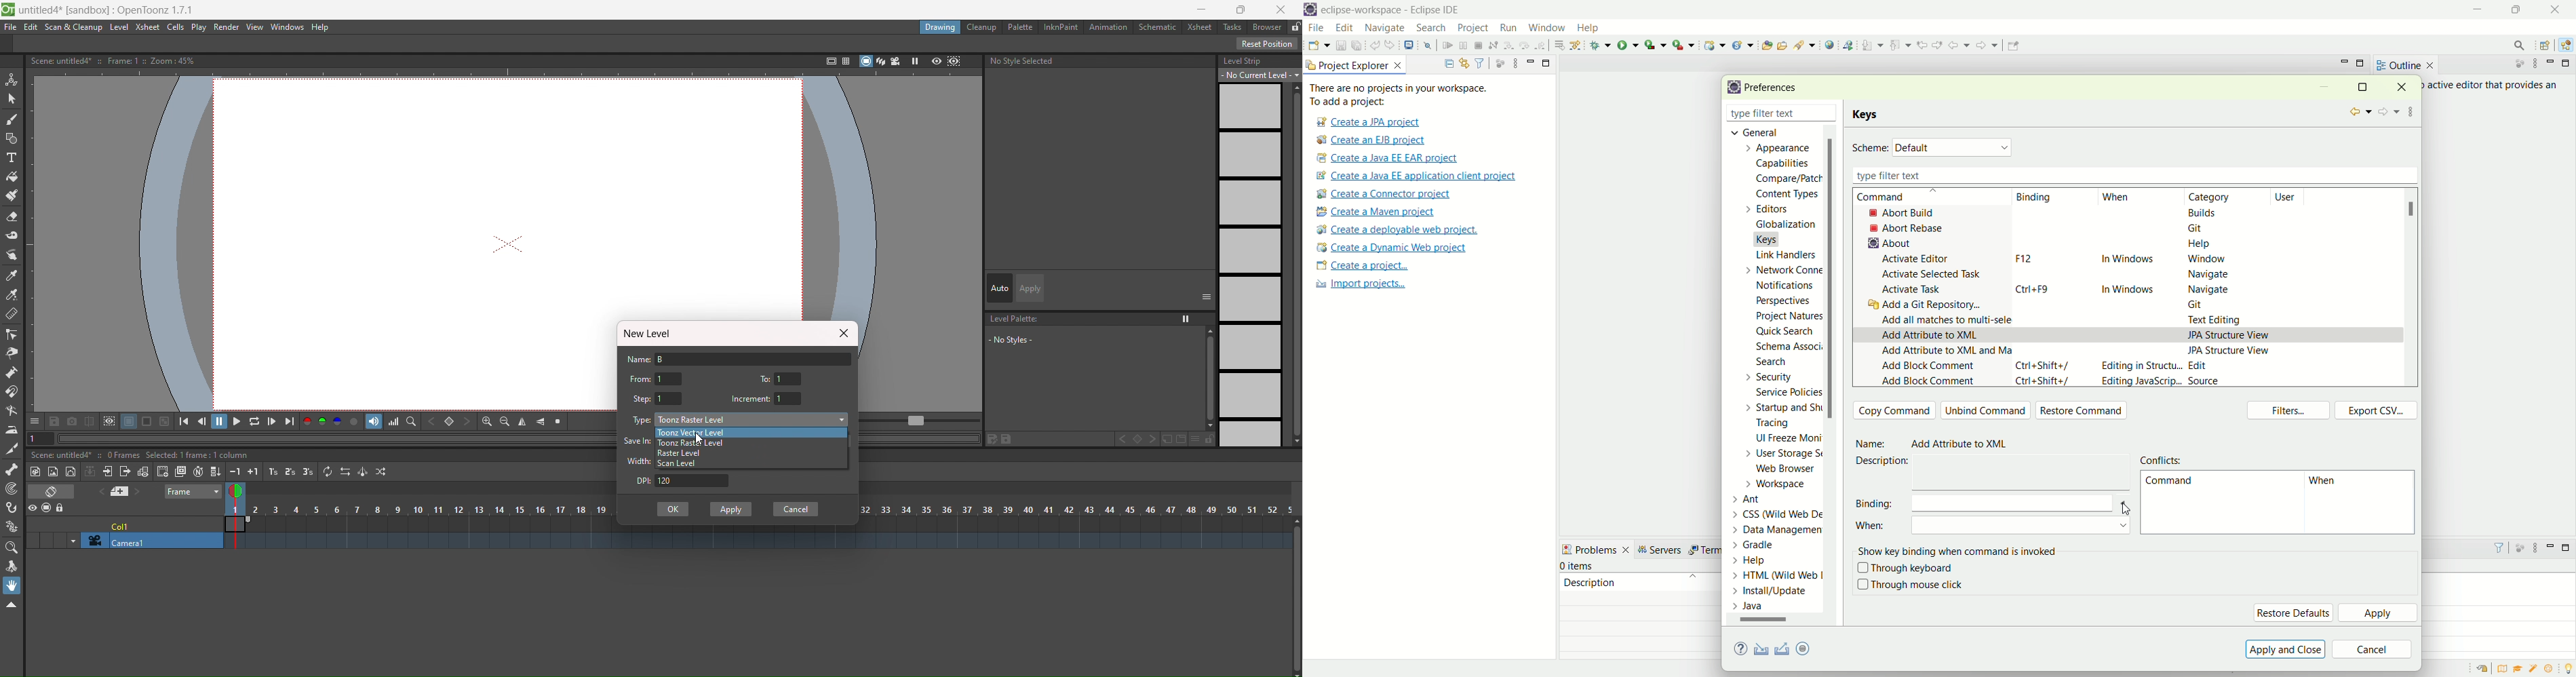  I want to click on activate selected task, so click(1933, 273).